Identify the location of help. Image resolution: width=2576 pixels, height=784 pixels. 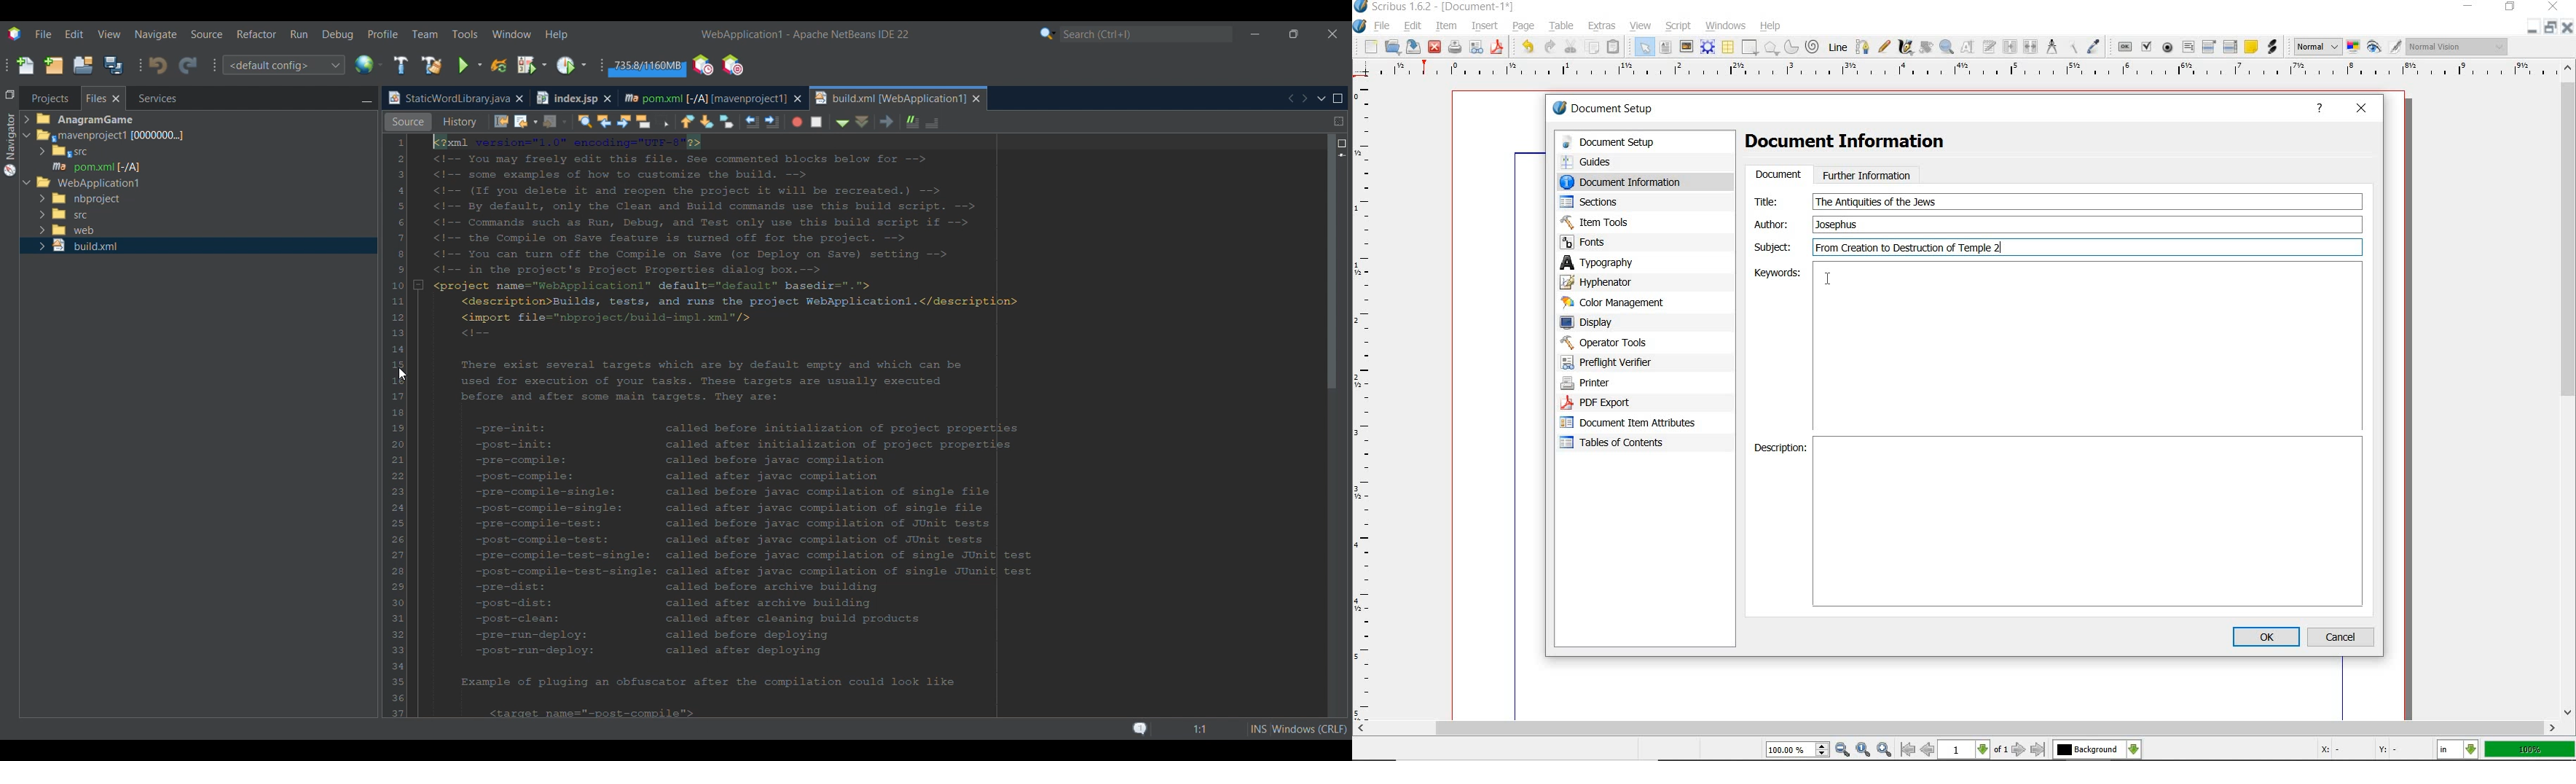
(1772, 25).